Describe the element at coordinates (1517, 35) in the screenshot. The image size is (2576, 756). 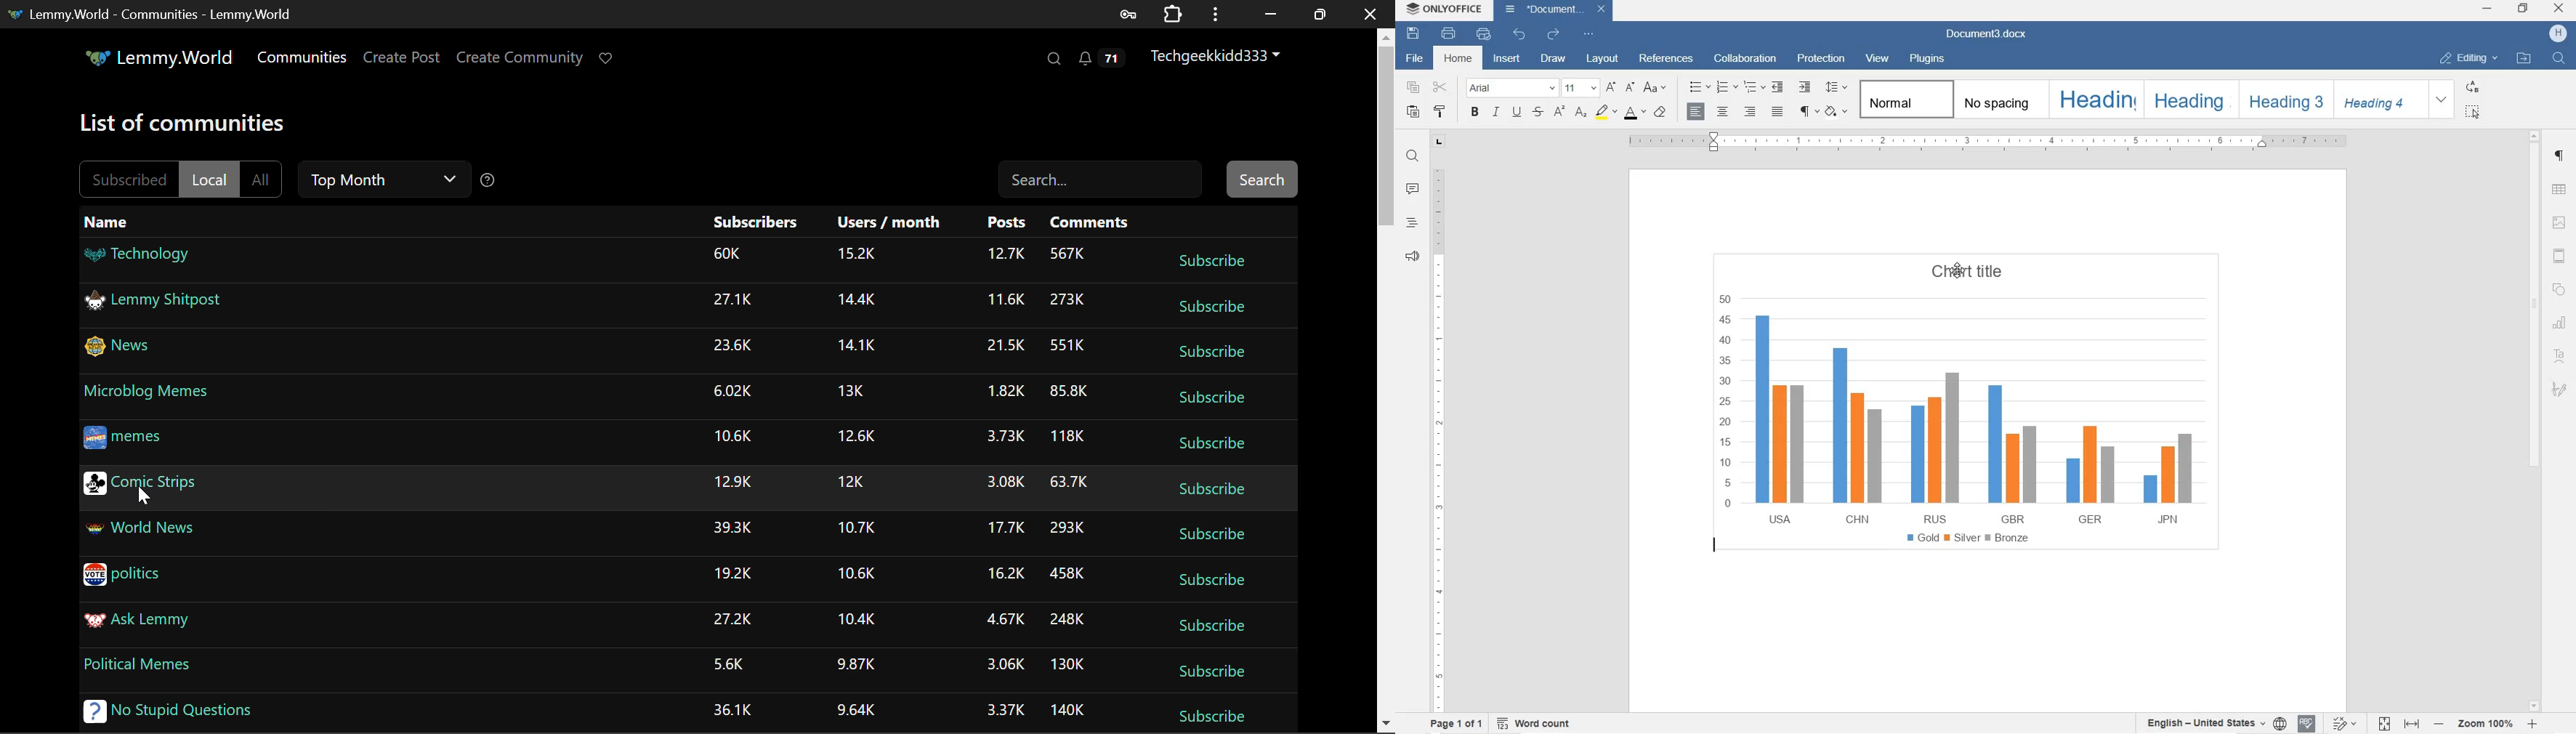
I see `UNDO` at that location.